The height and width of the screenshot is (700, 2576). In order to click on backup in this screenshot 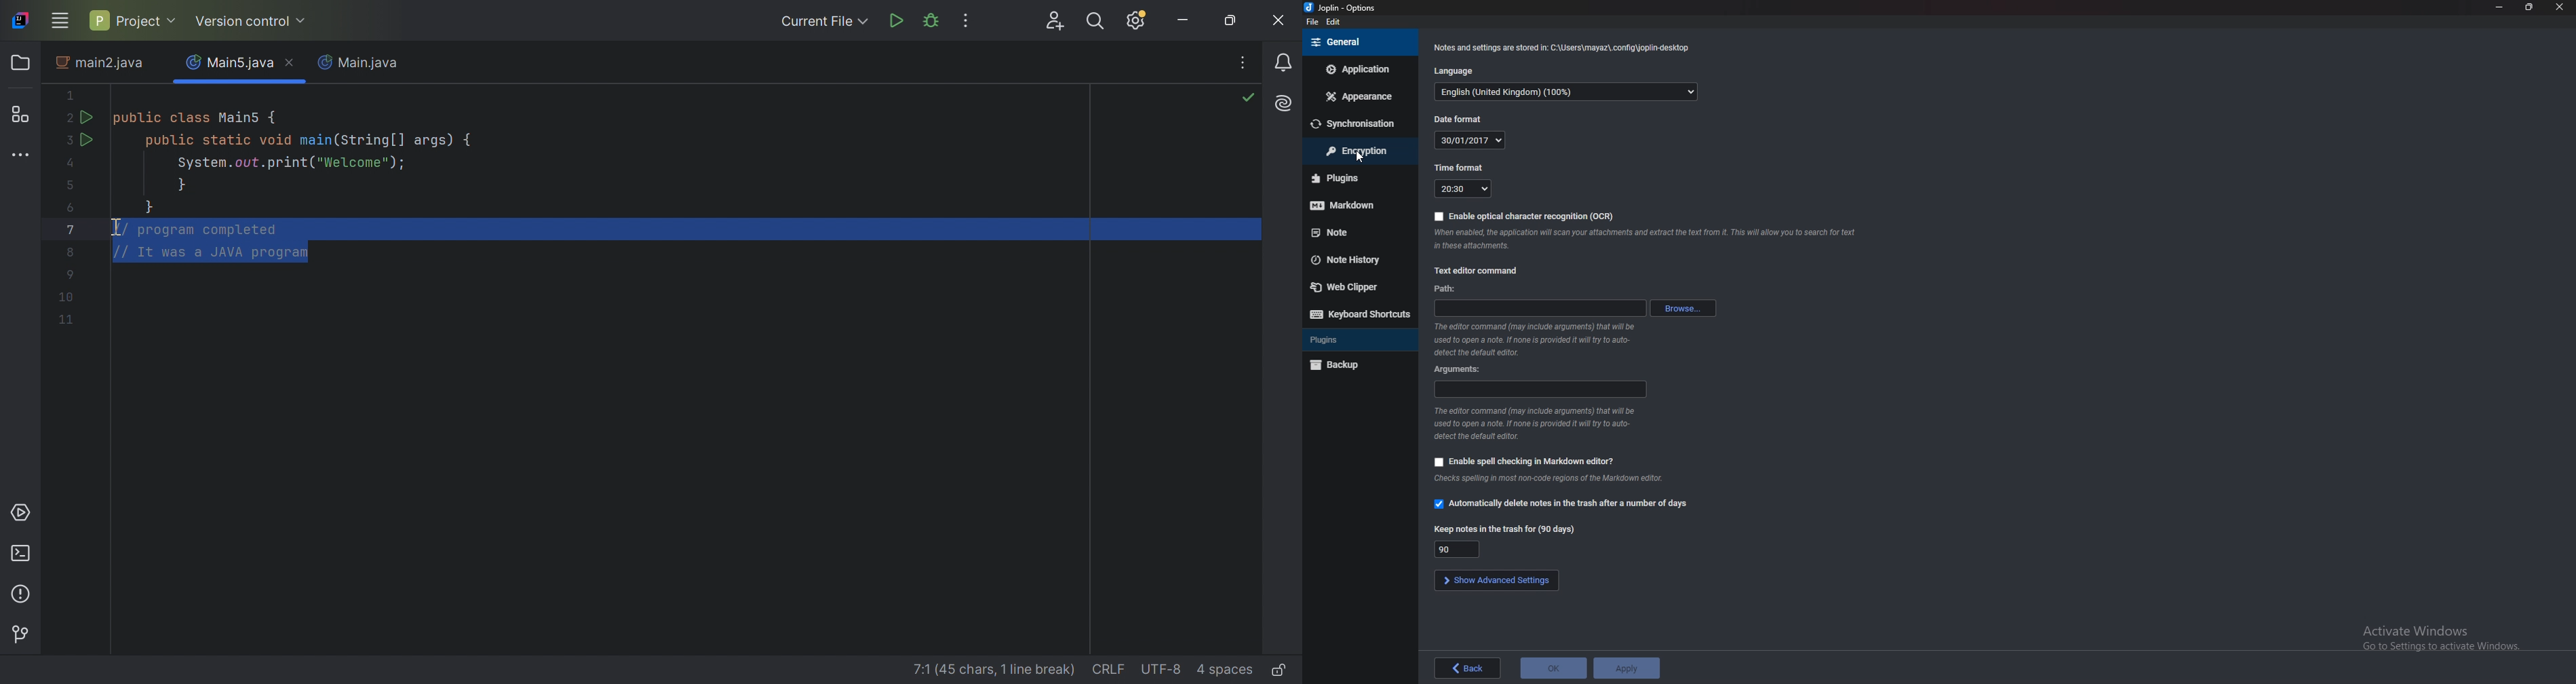, I will do `click(1354, 366)`.